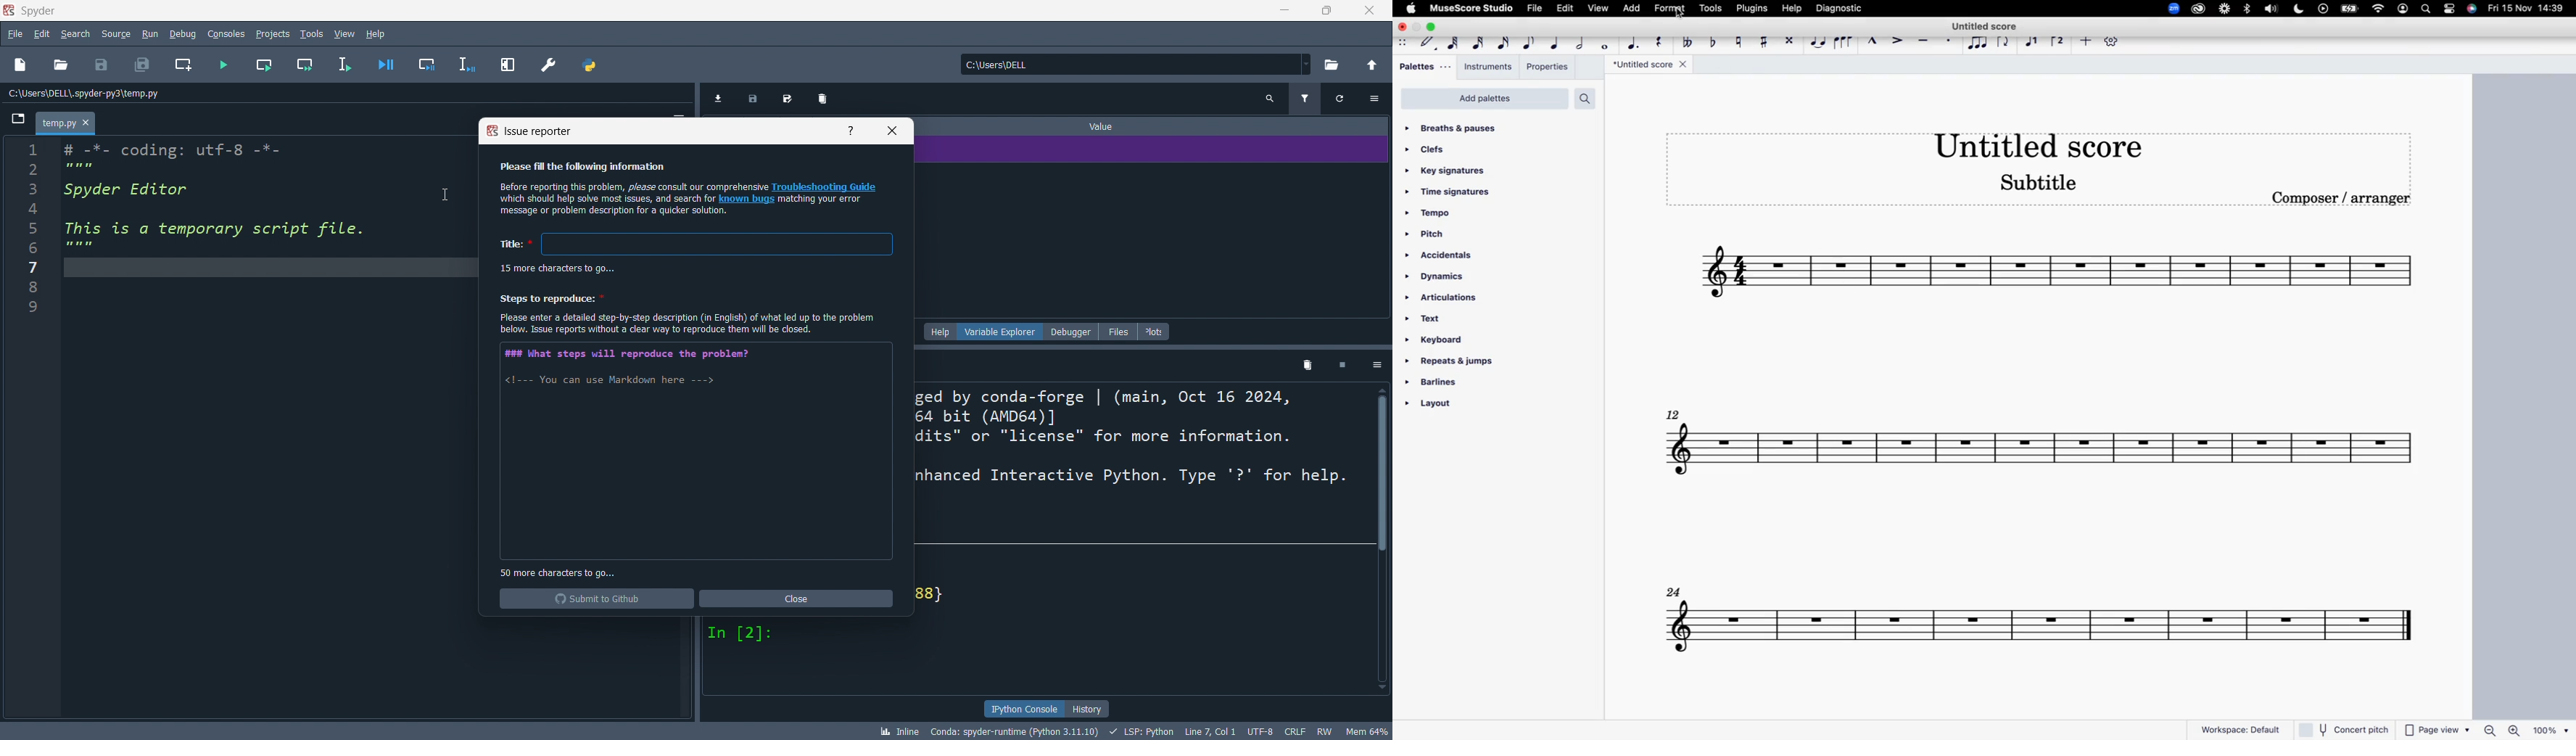 The height and width of the screenshot is (756, 2576). What do you see at coordinates (1765, 44) in the screenshot?
I see `toggle sharp` at bounding box center [1765, 44].